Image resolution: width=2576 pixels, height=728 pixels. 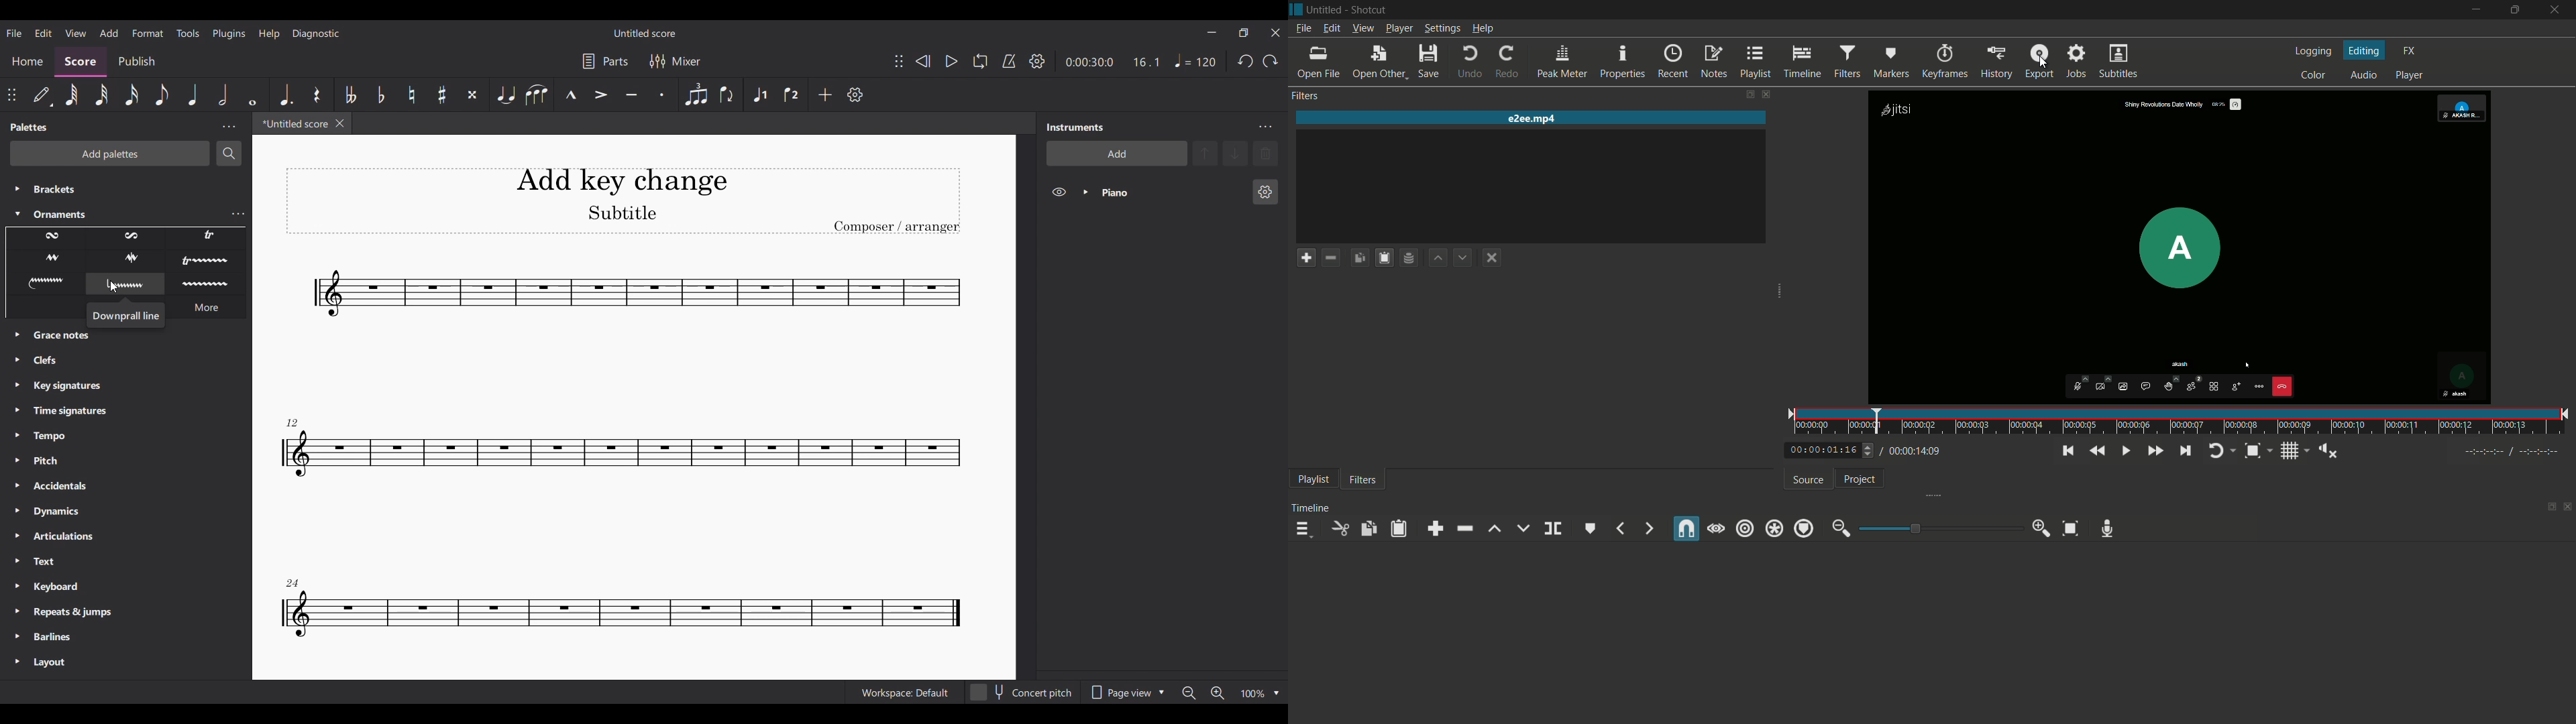 What do you see at coordinates (2118, 62) in the screenshot?
I see `subtitles` at bounding box center [2118, 62].